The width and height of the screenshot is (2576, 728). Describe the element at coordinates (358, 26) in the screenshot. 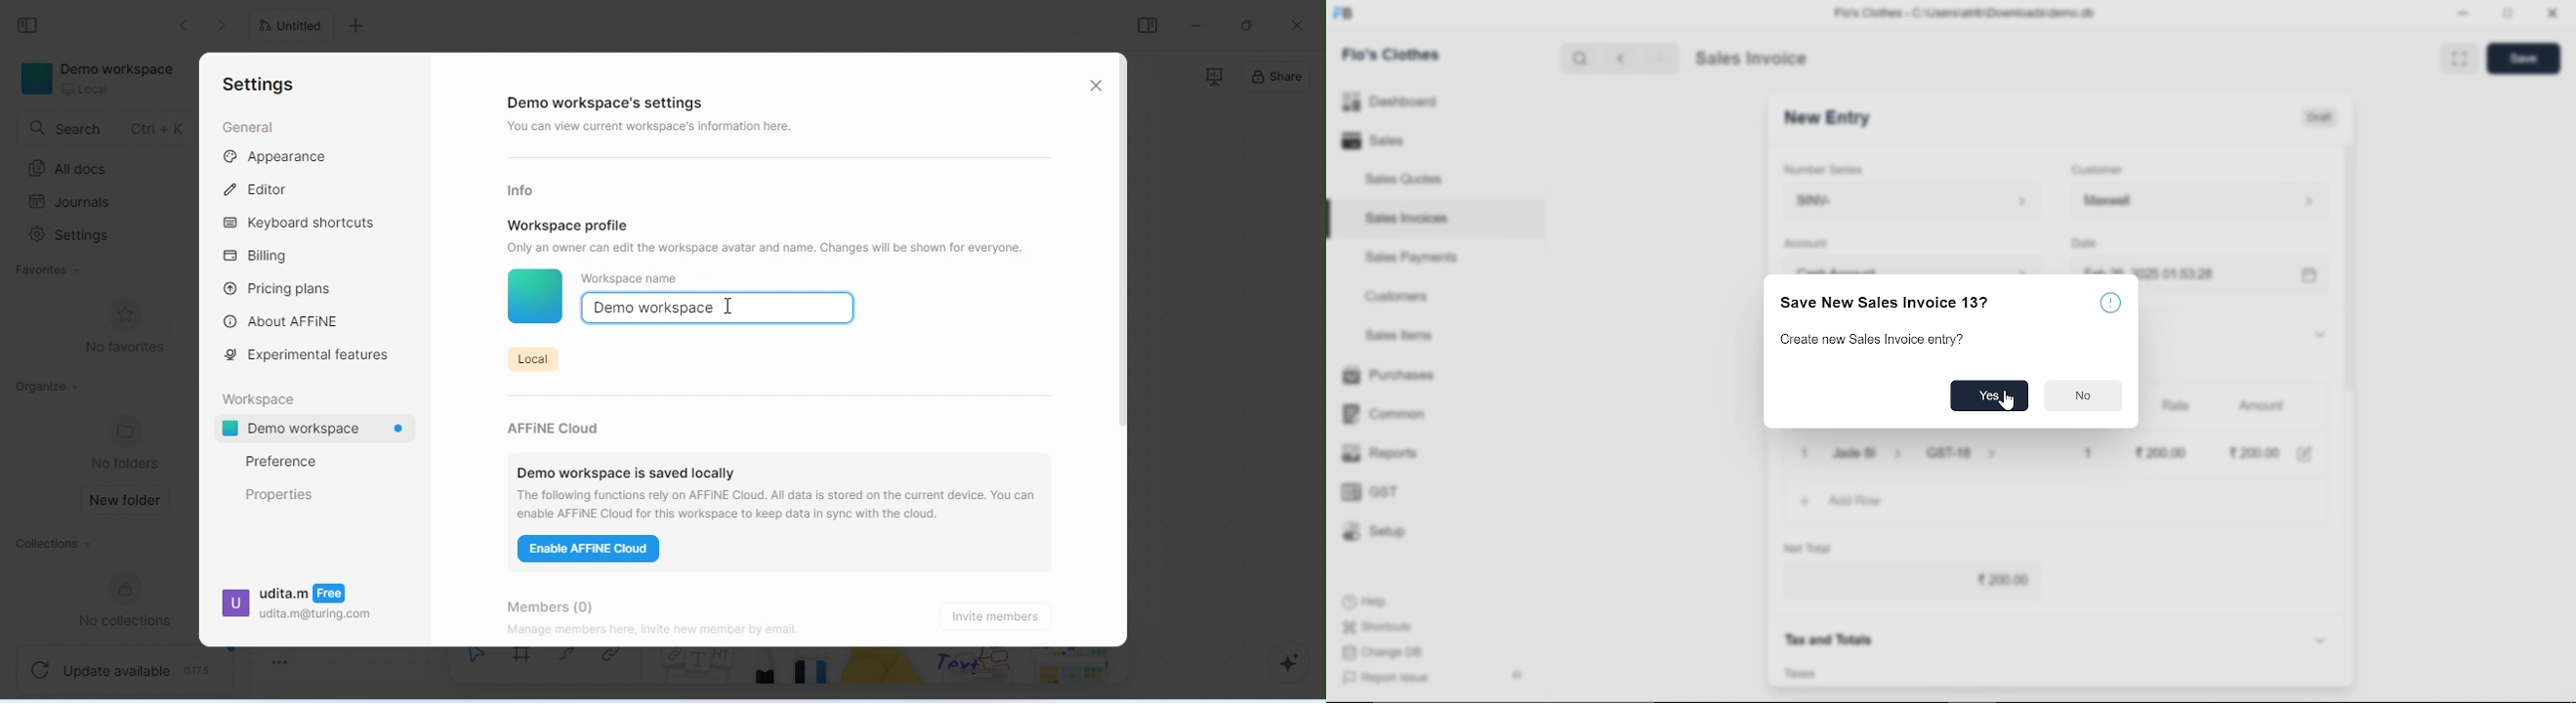

I see `add new tab` at that location.